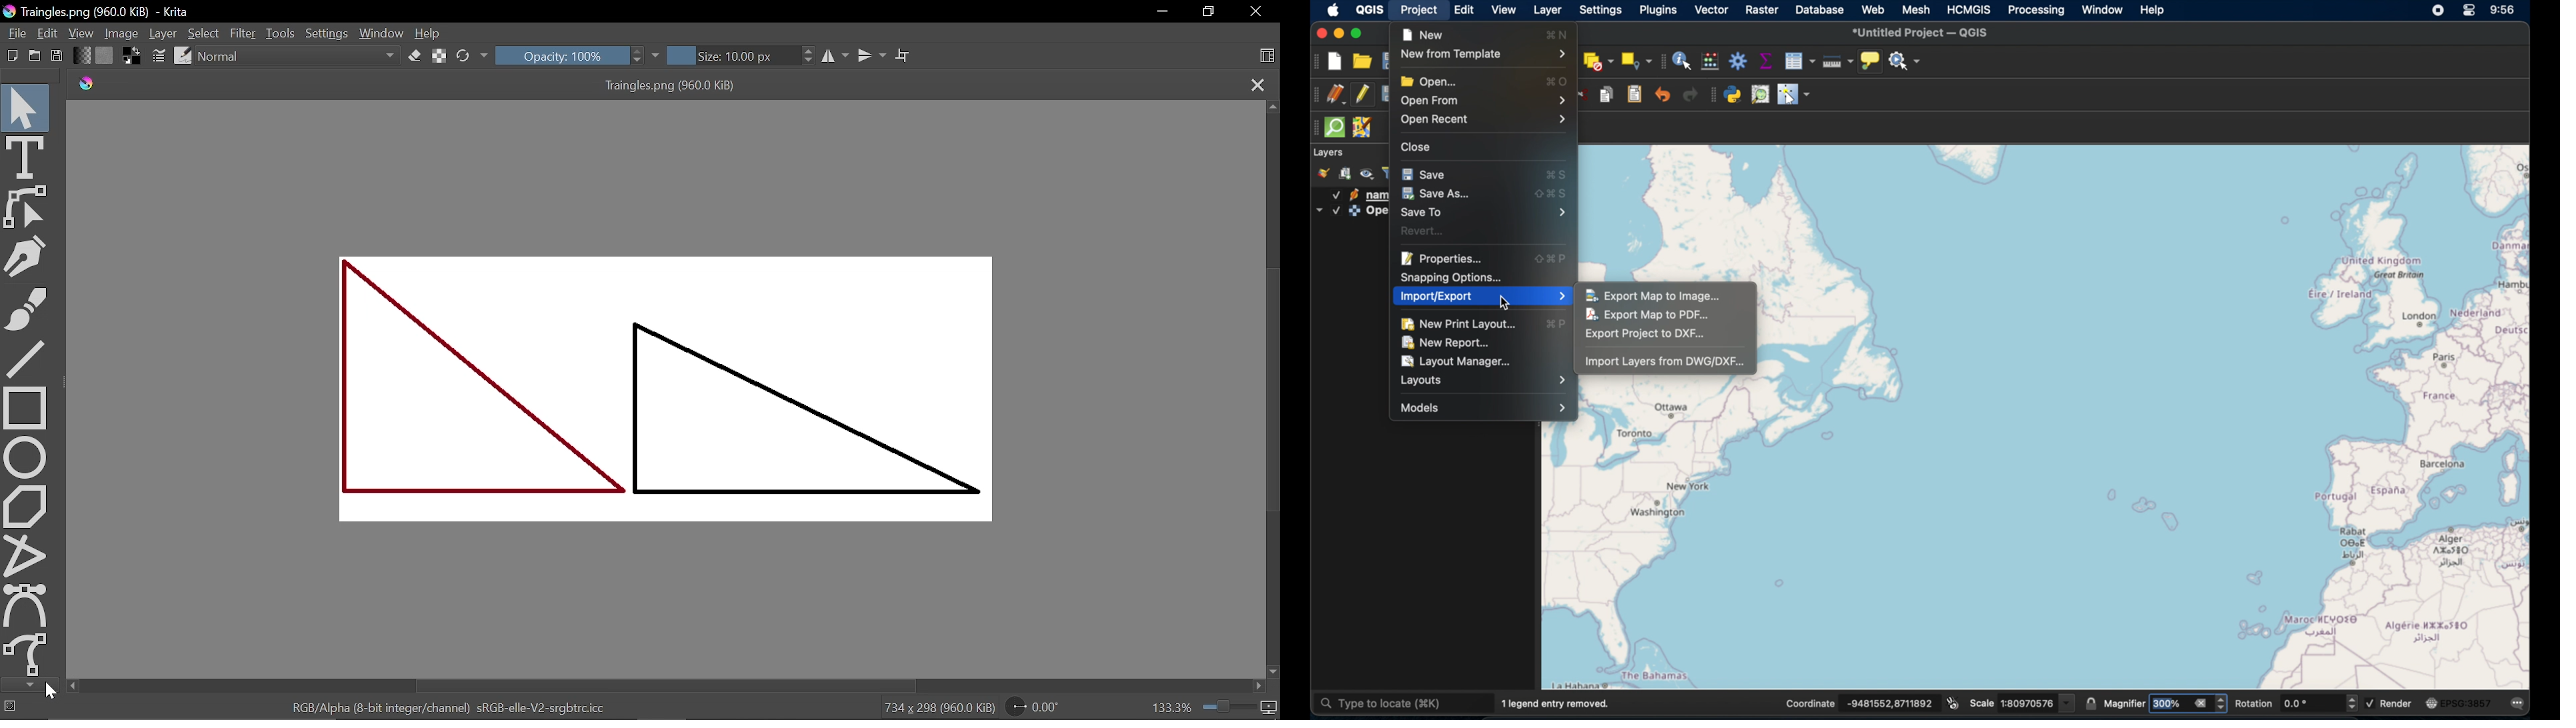 The width and height of the screenshot is (2576, 728). Describe the element at coordinates (1738, 61) in the screenshot. I see `toolbox` at that location.